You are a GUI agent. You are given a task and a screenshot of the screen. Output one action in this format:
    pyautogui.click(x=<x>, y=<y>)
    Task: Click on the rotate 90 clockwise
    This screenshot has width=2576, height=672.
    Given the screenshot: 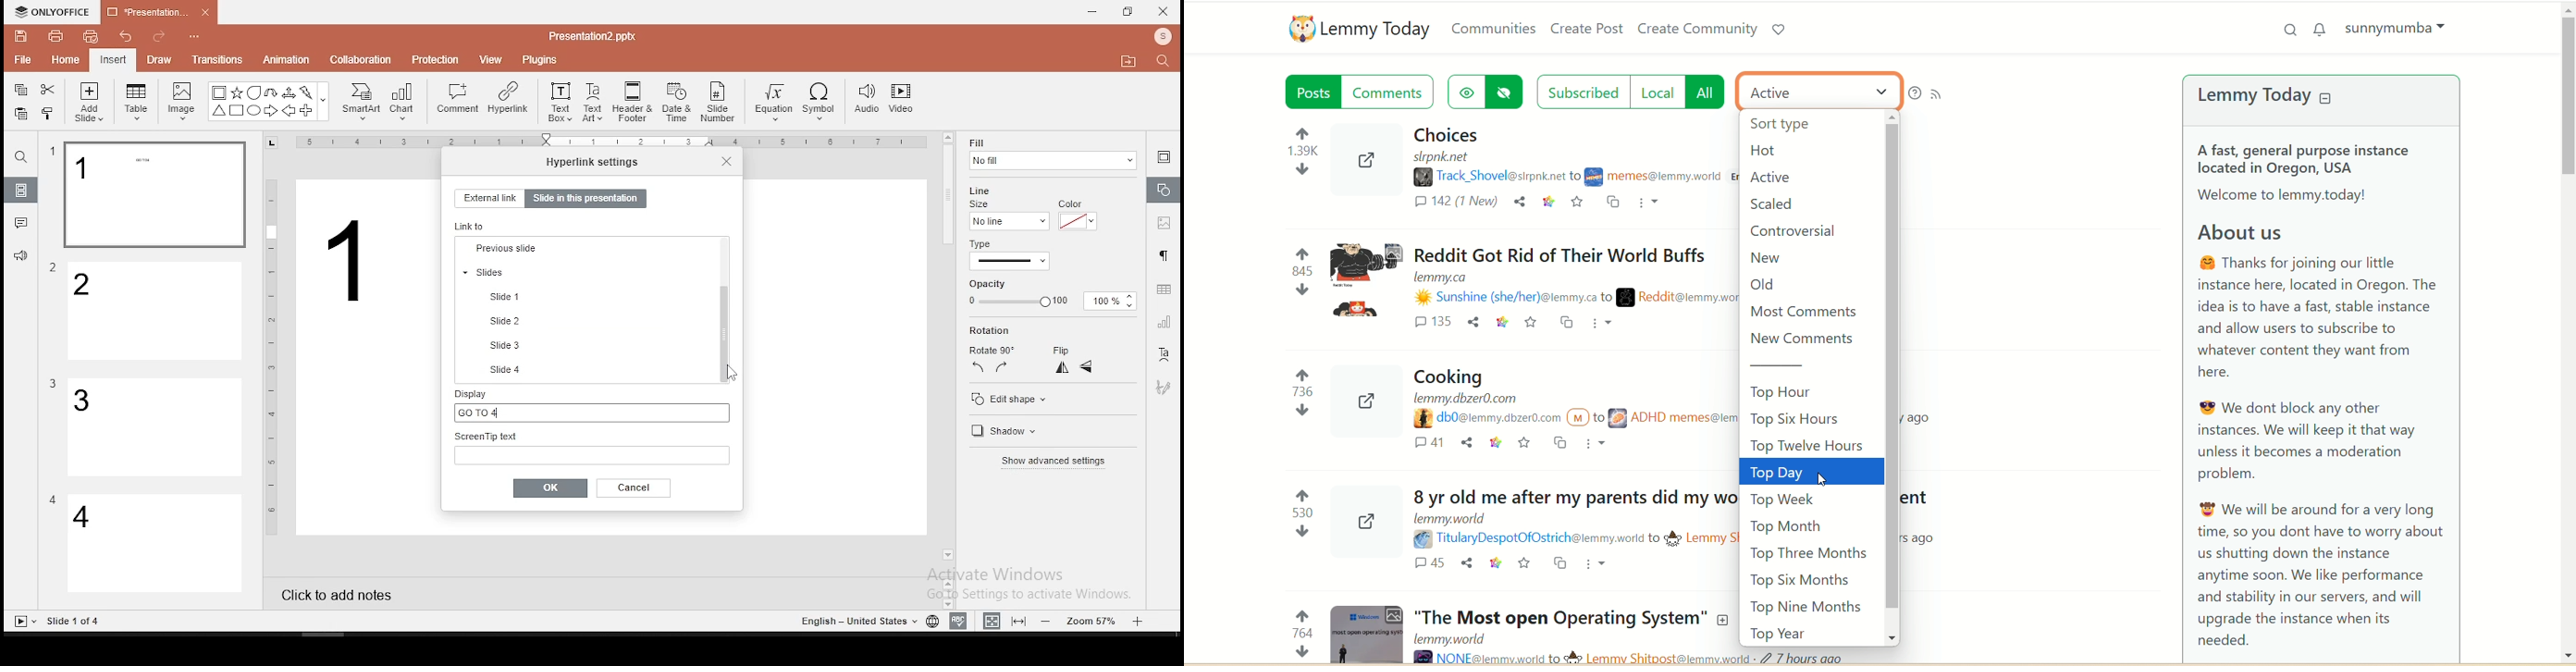 What is the action you would take?
    pyautogui.click(x=1003, y=366)
    